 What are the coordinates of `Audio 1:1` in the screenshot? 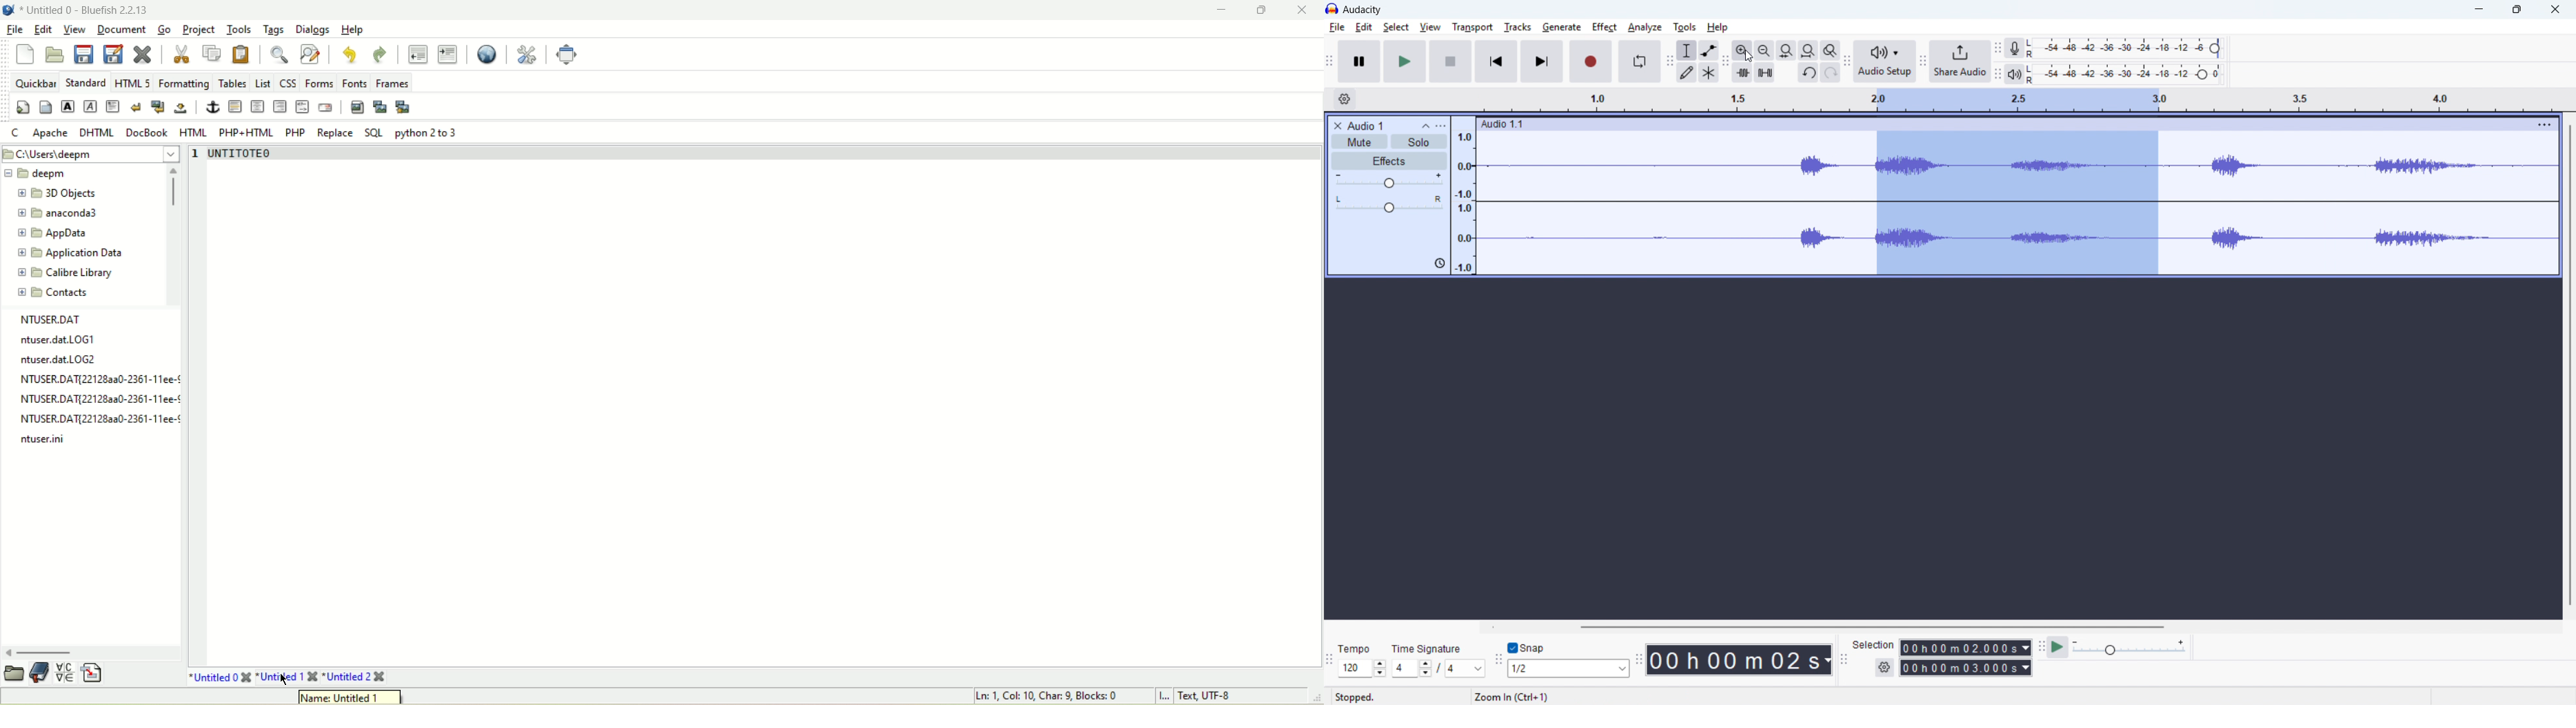 It's located at (1882, 124).